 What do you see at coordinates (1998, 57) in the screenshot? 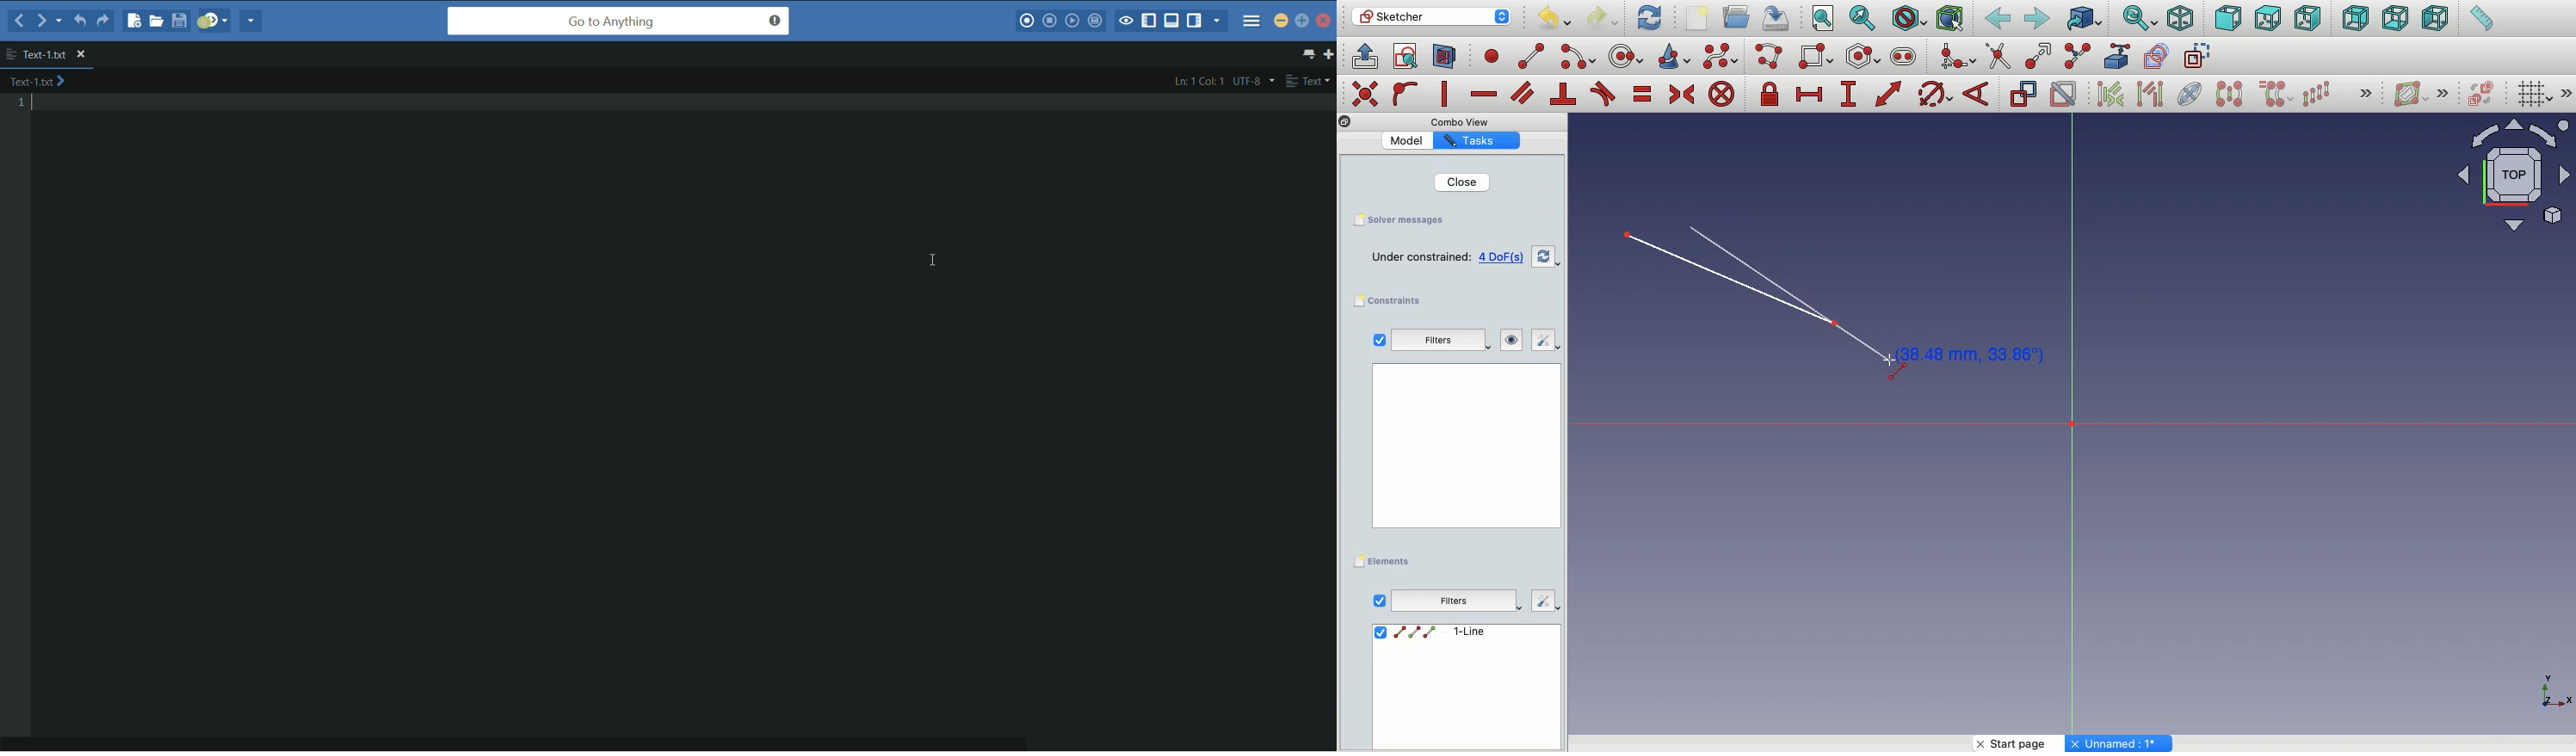
I see `trim edge` at bounding box center [1998, 57].